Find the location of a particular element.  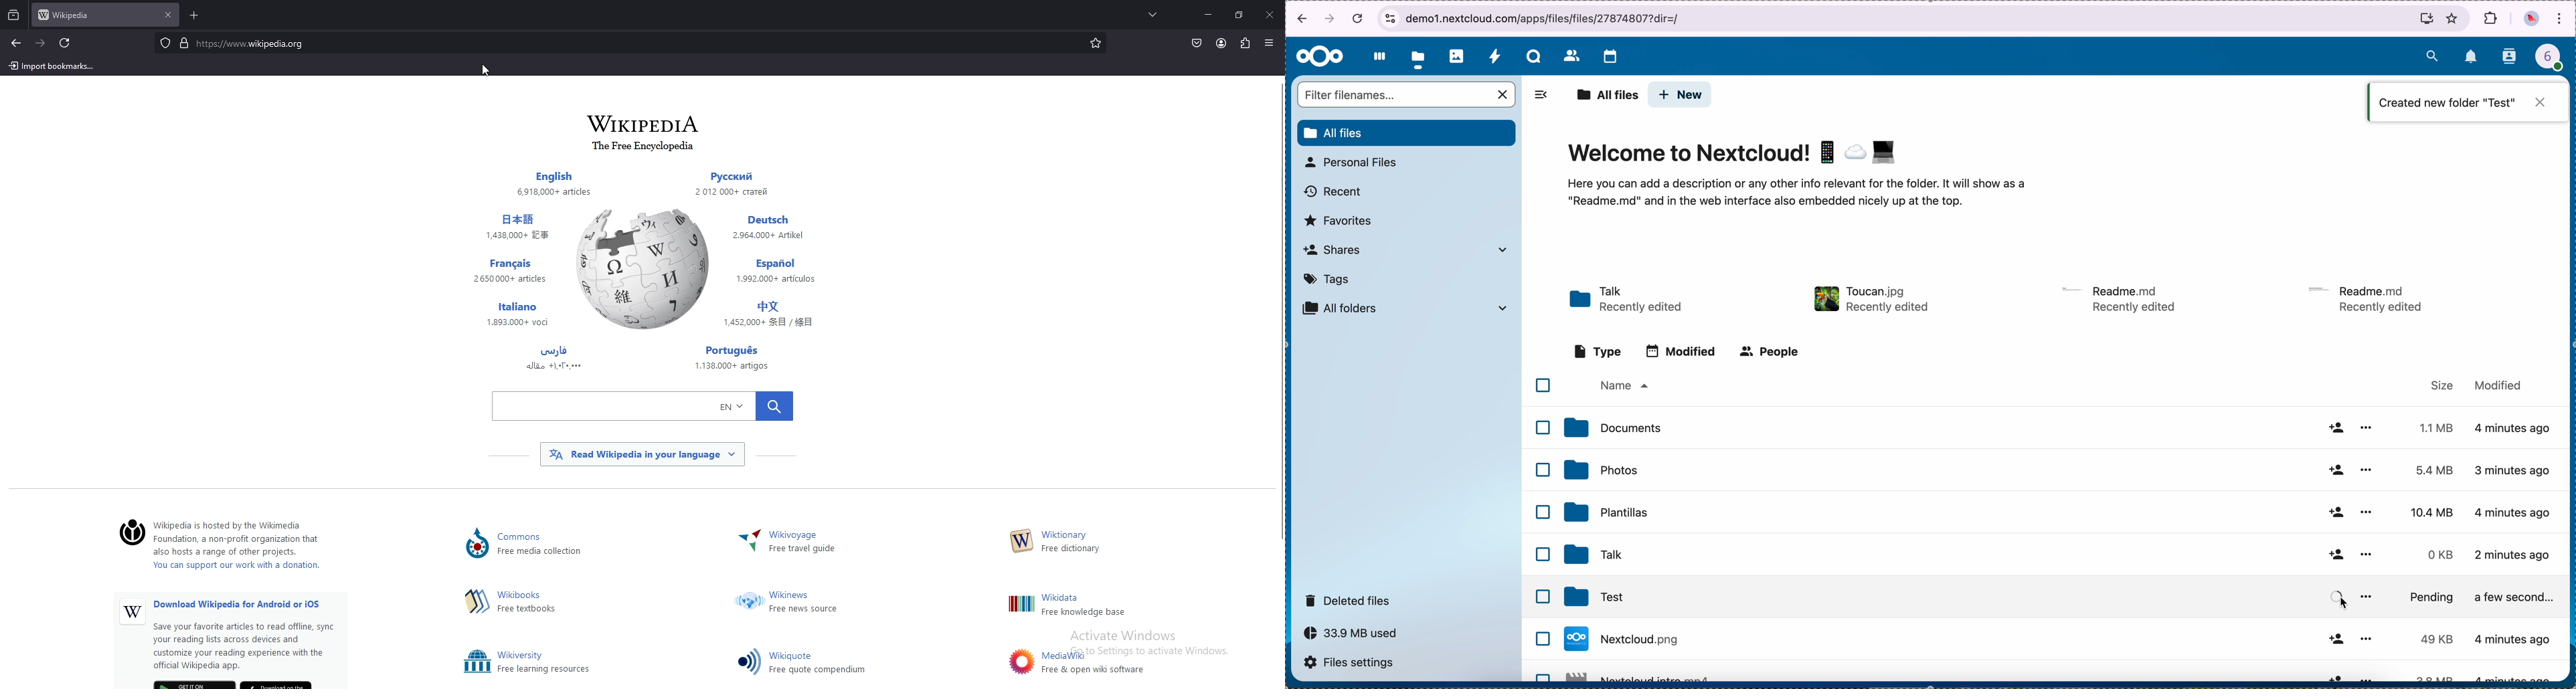

 is located at coordinates (778, 314).